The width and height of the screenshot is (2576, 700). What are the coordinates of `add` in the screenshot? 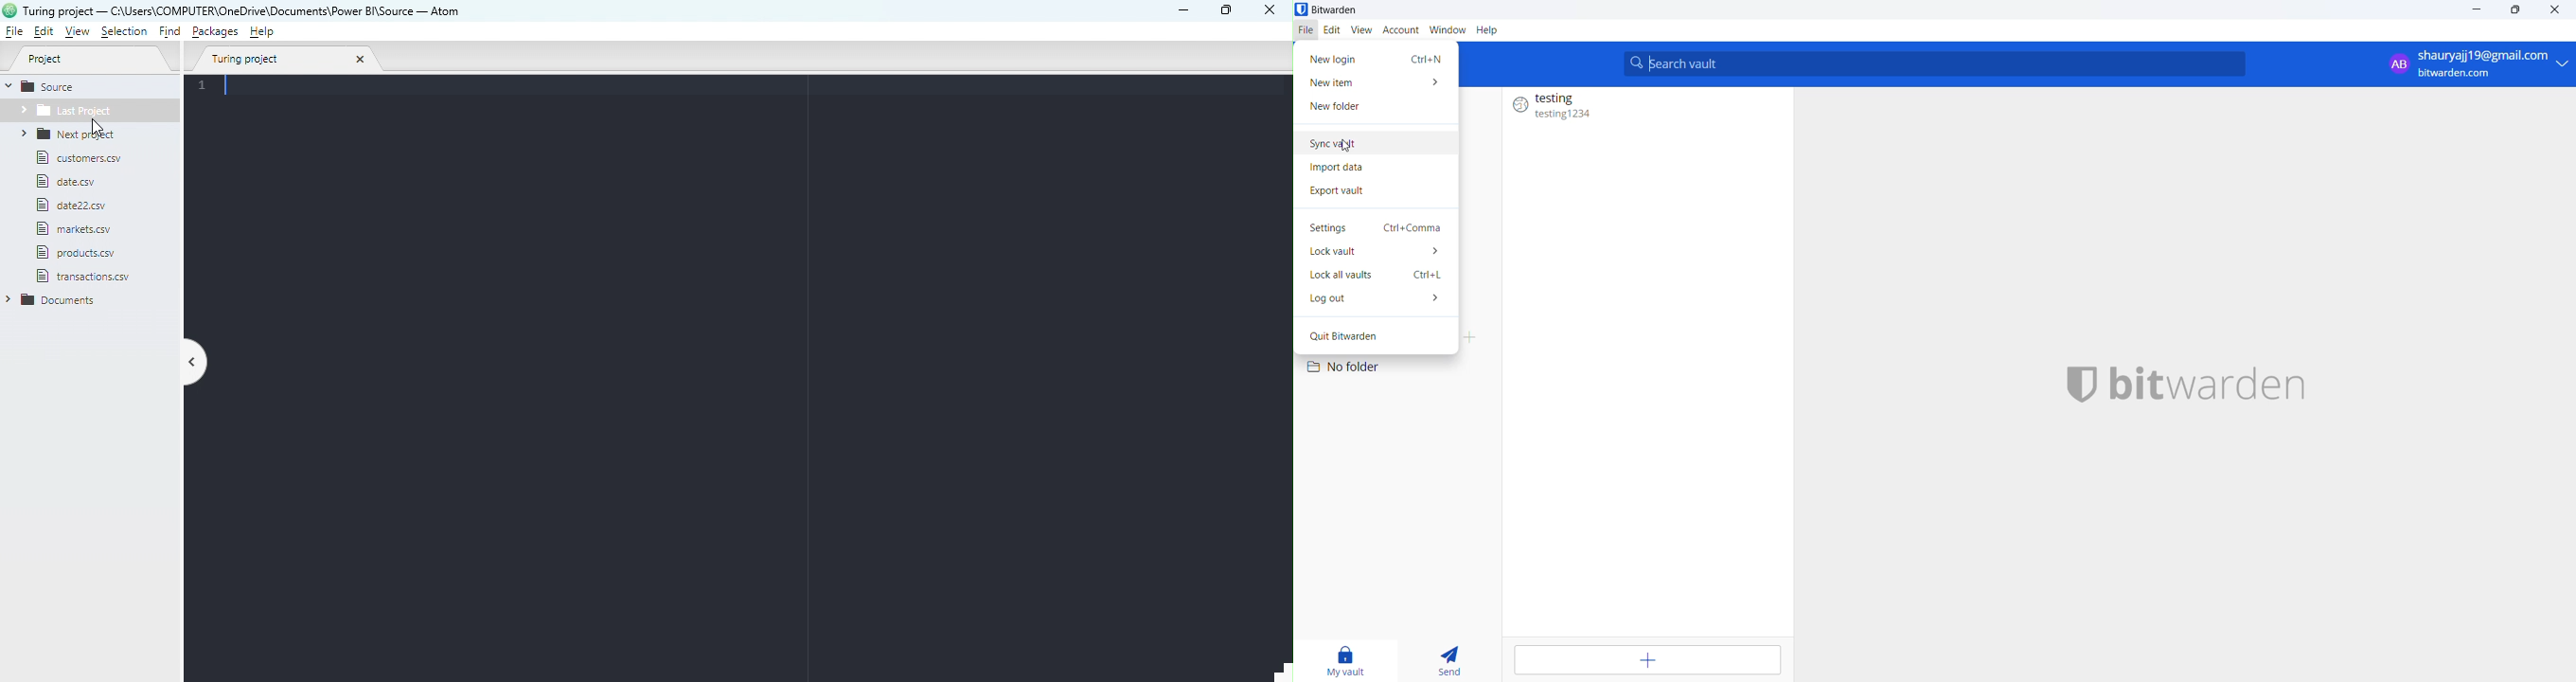 It's located at (1645, 661).